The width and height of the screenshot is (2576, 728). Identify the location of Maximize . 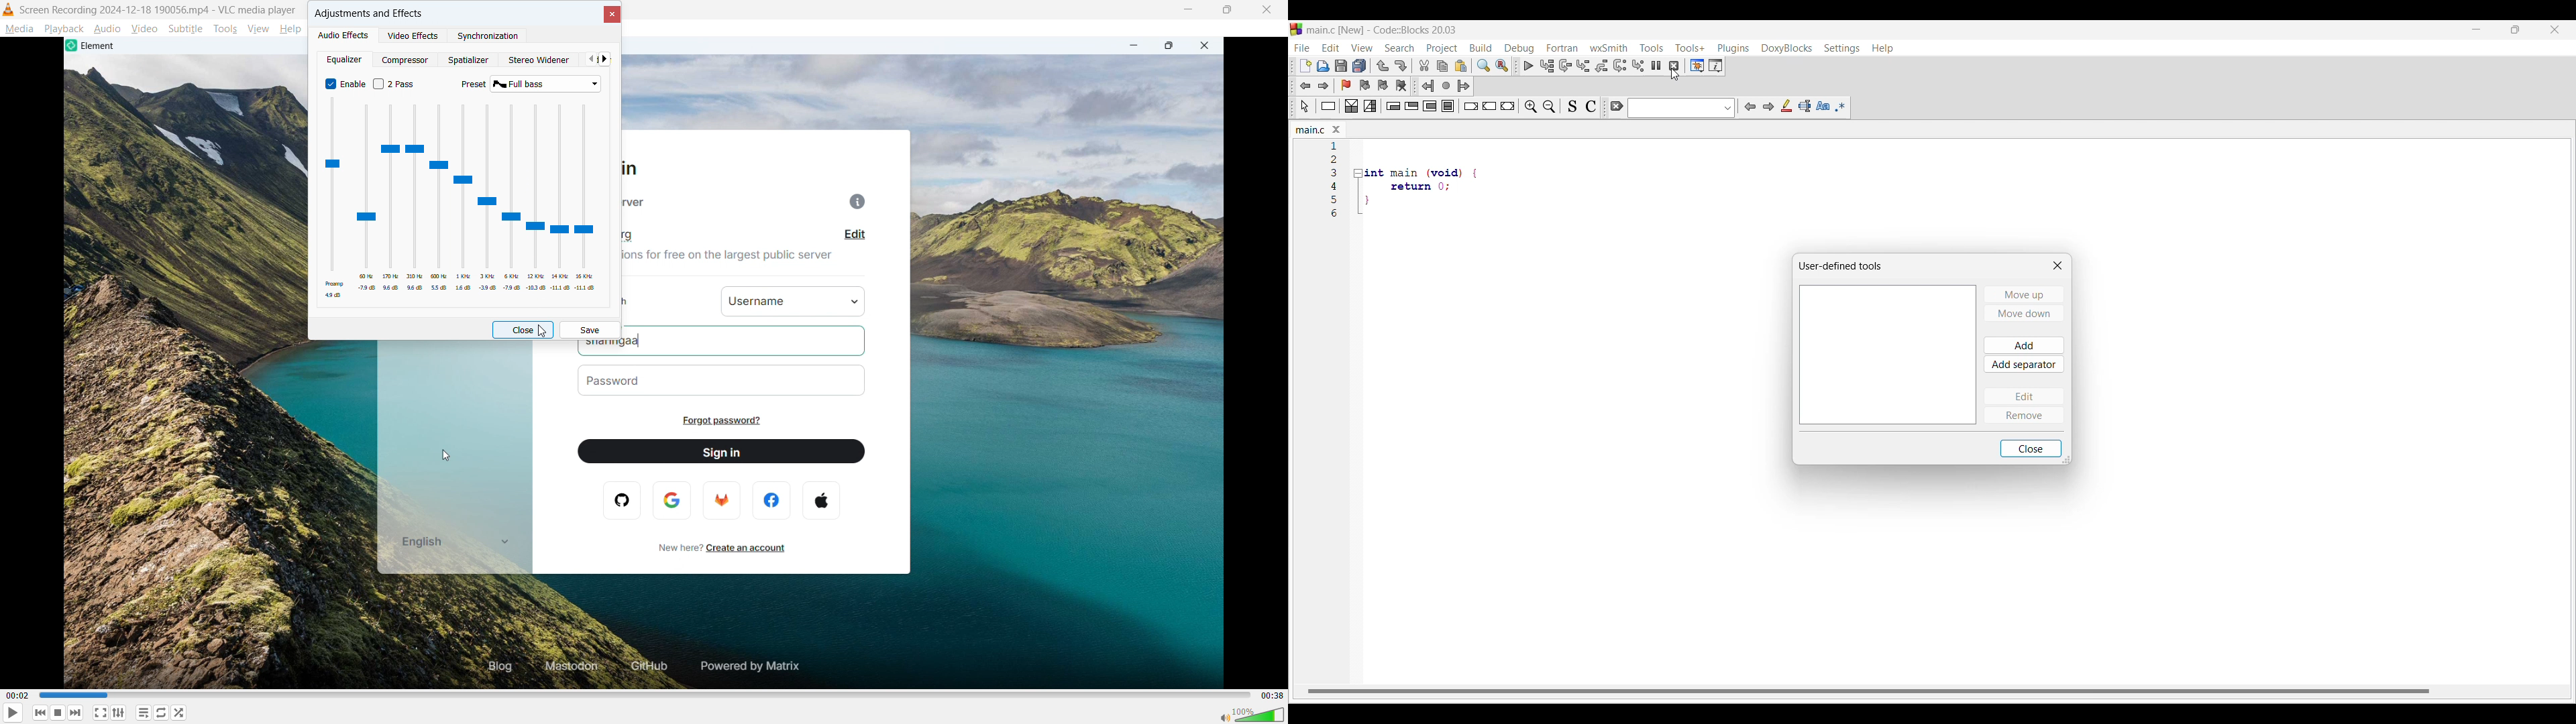
(1229, 10).